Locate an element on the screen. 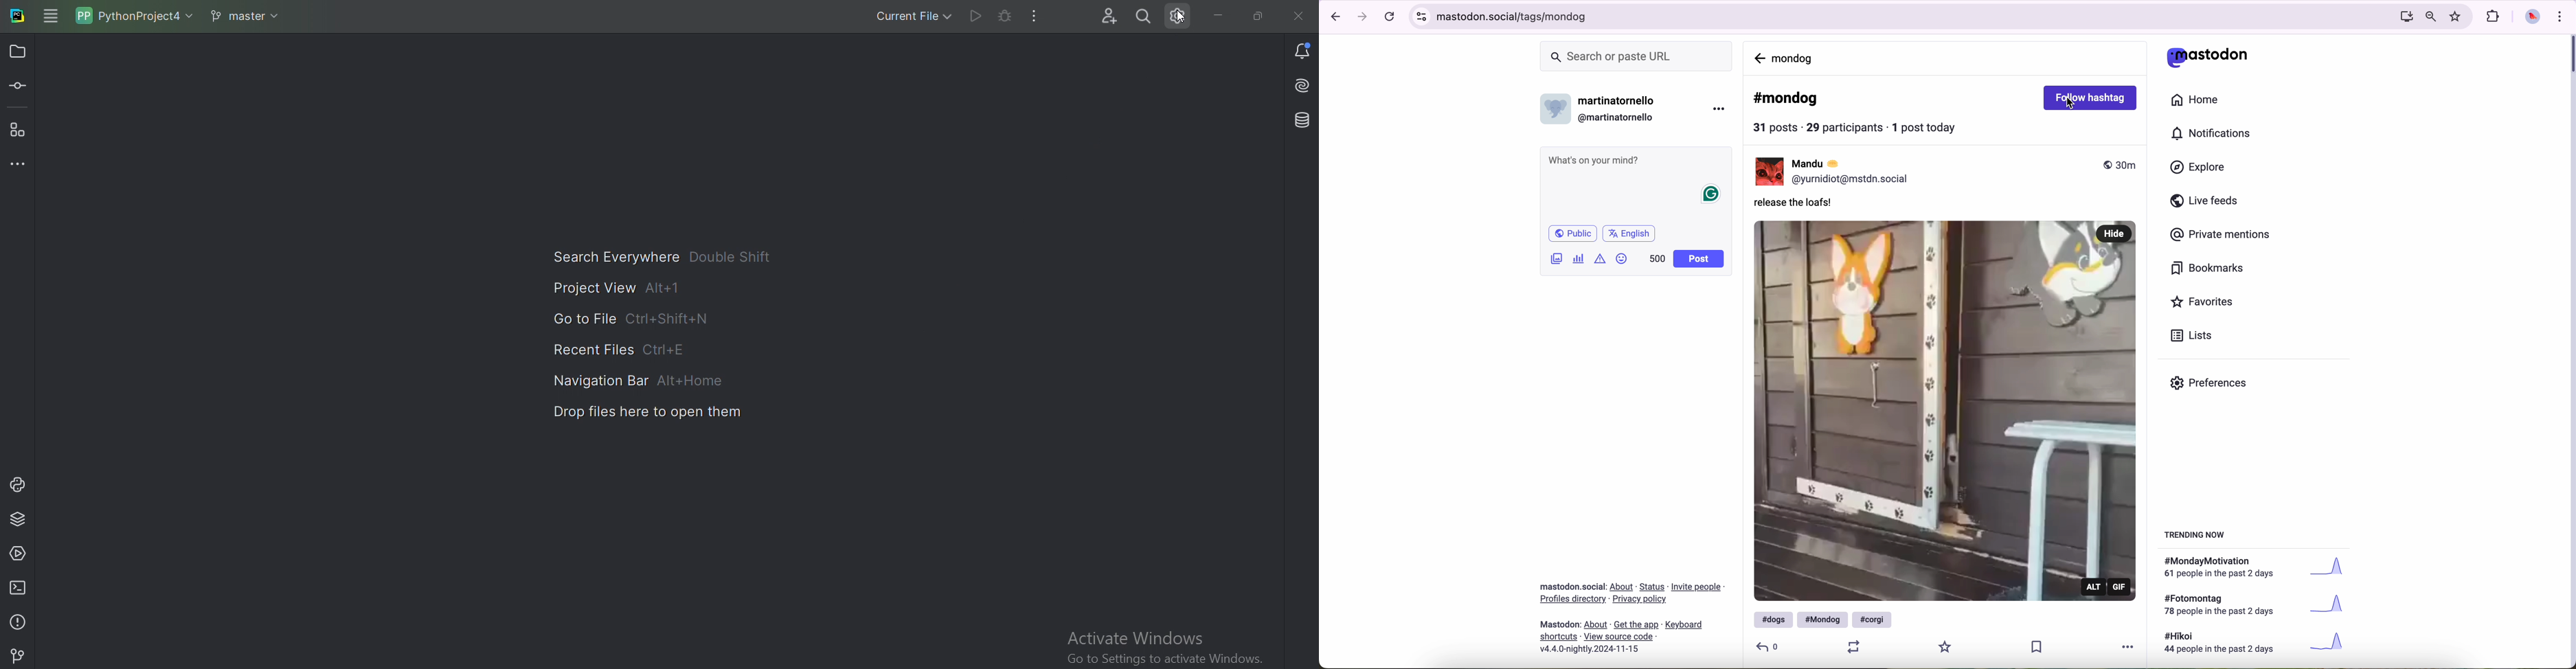 This screenshot has height=672, width=2576. URL is located at coordinates (1897, 18).